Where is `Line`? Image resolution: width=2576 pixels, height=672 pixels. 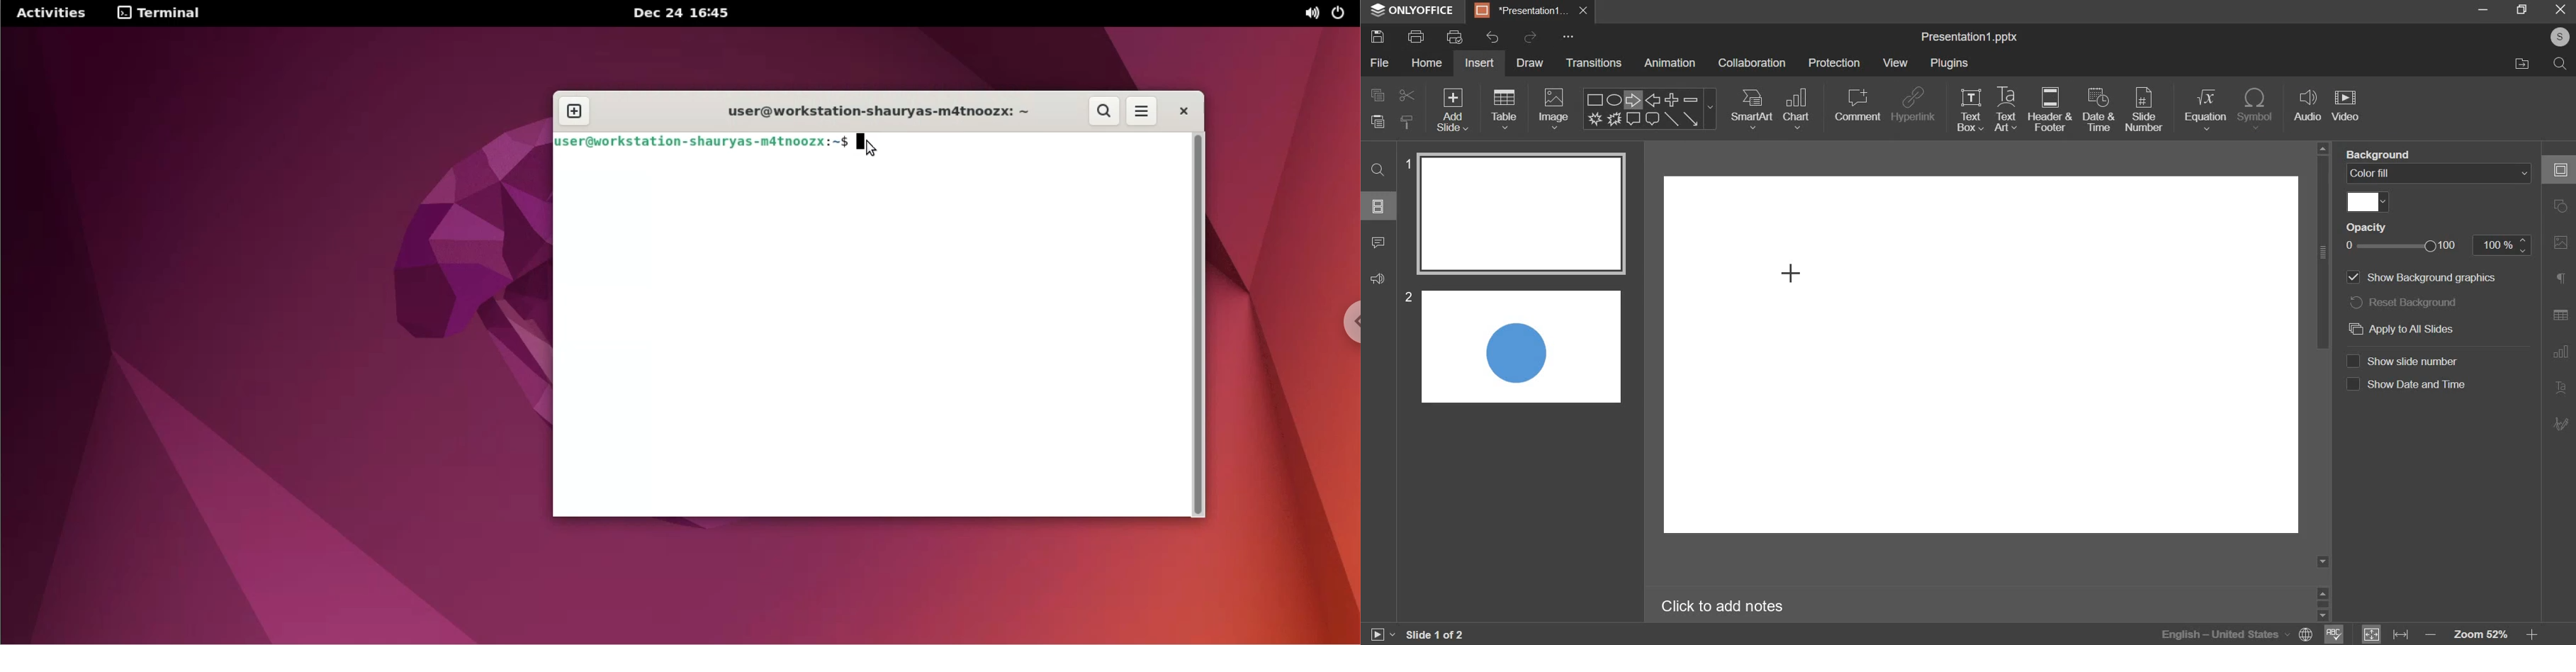
Line is located at coordinates (1671, 119).